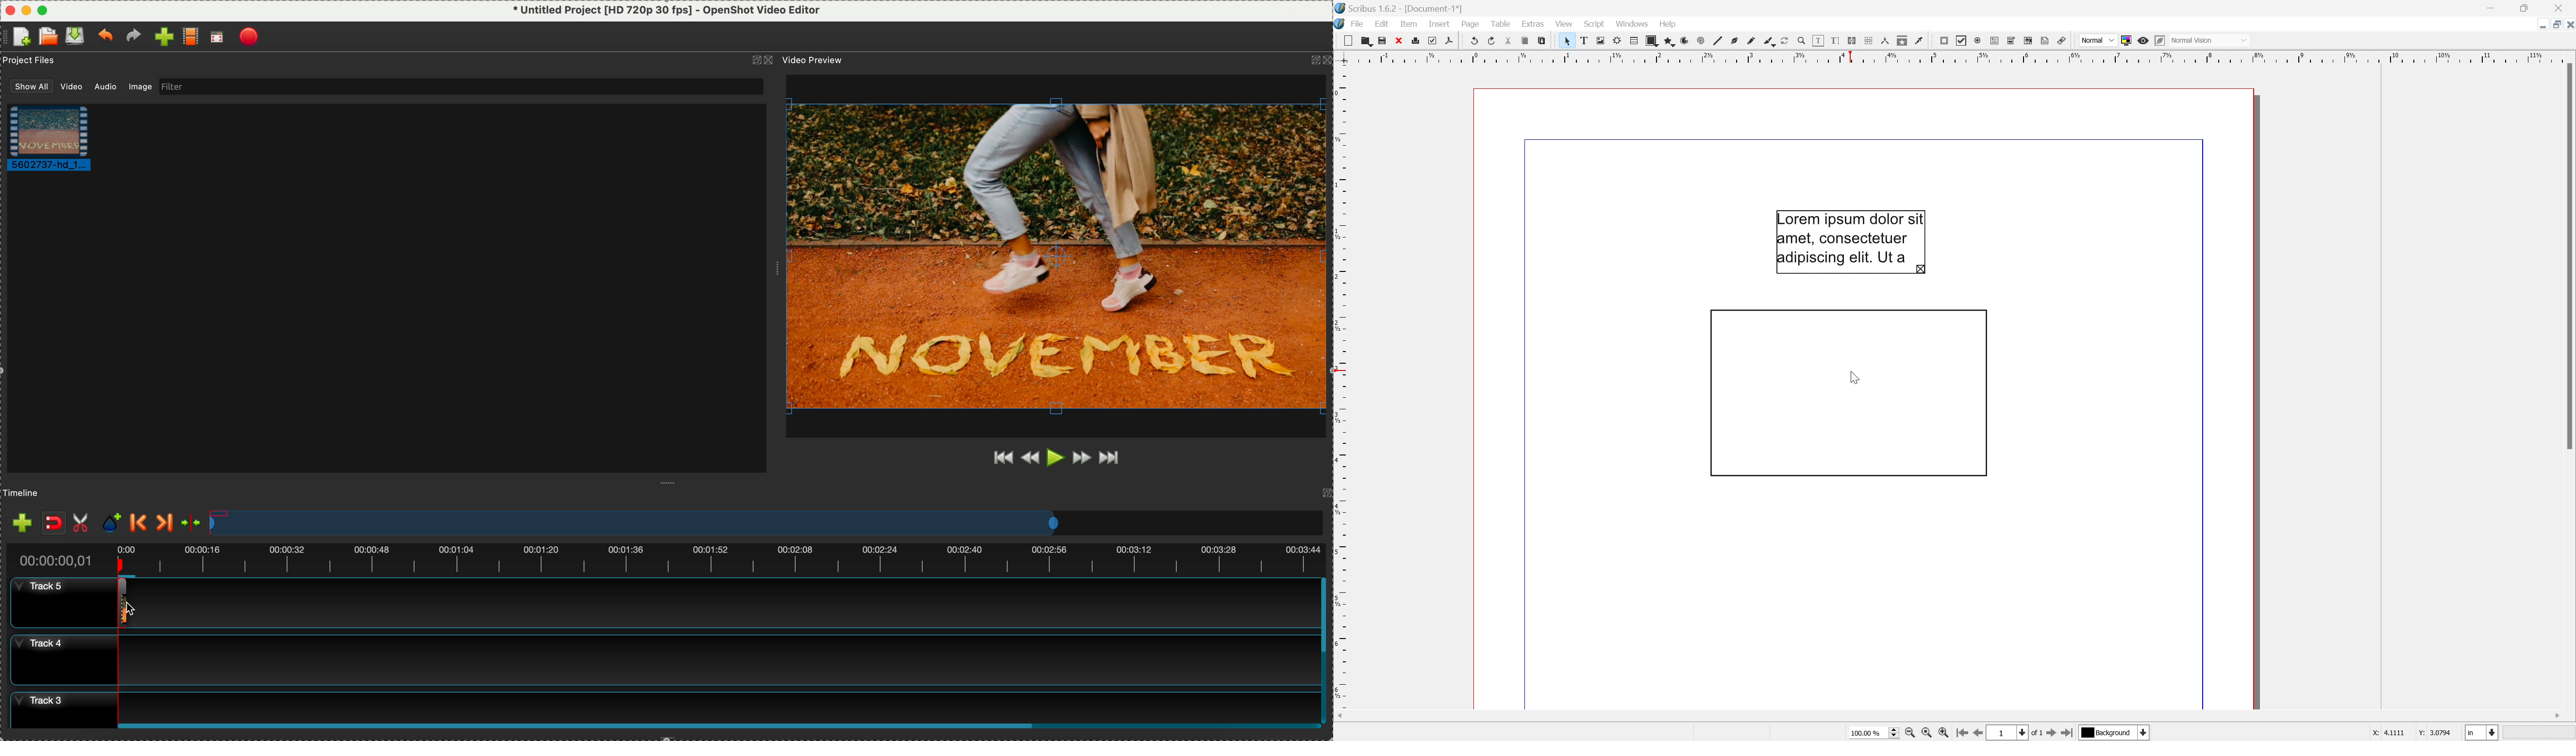 Image resolution: width=2576 pixels, height=756 pixels. Describe the element at coordinates (1056, 458) in the screenshot. I see `play` at that location.